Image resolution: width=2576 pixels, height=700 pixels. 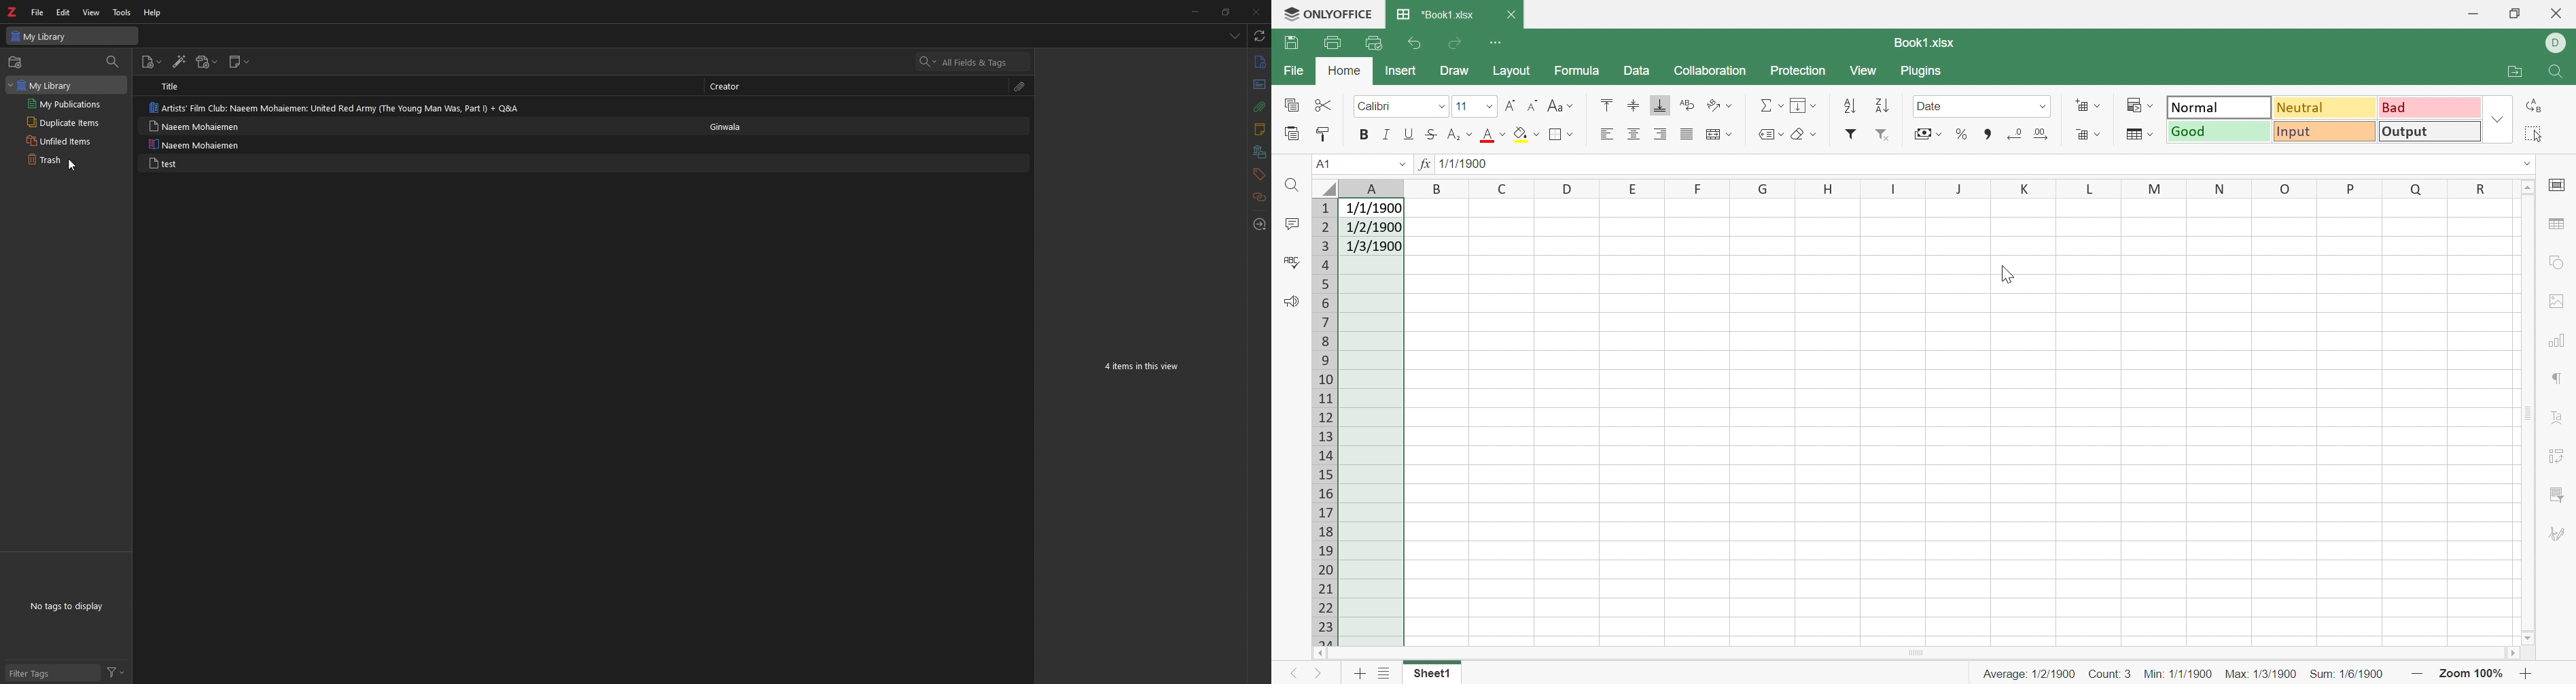 I want to click on Accountant style, so click(x=1928, y=133).